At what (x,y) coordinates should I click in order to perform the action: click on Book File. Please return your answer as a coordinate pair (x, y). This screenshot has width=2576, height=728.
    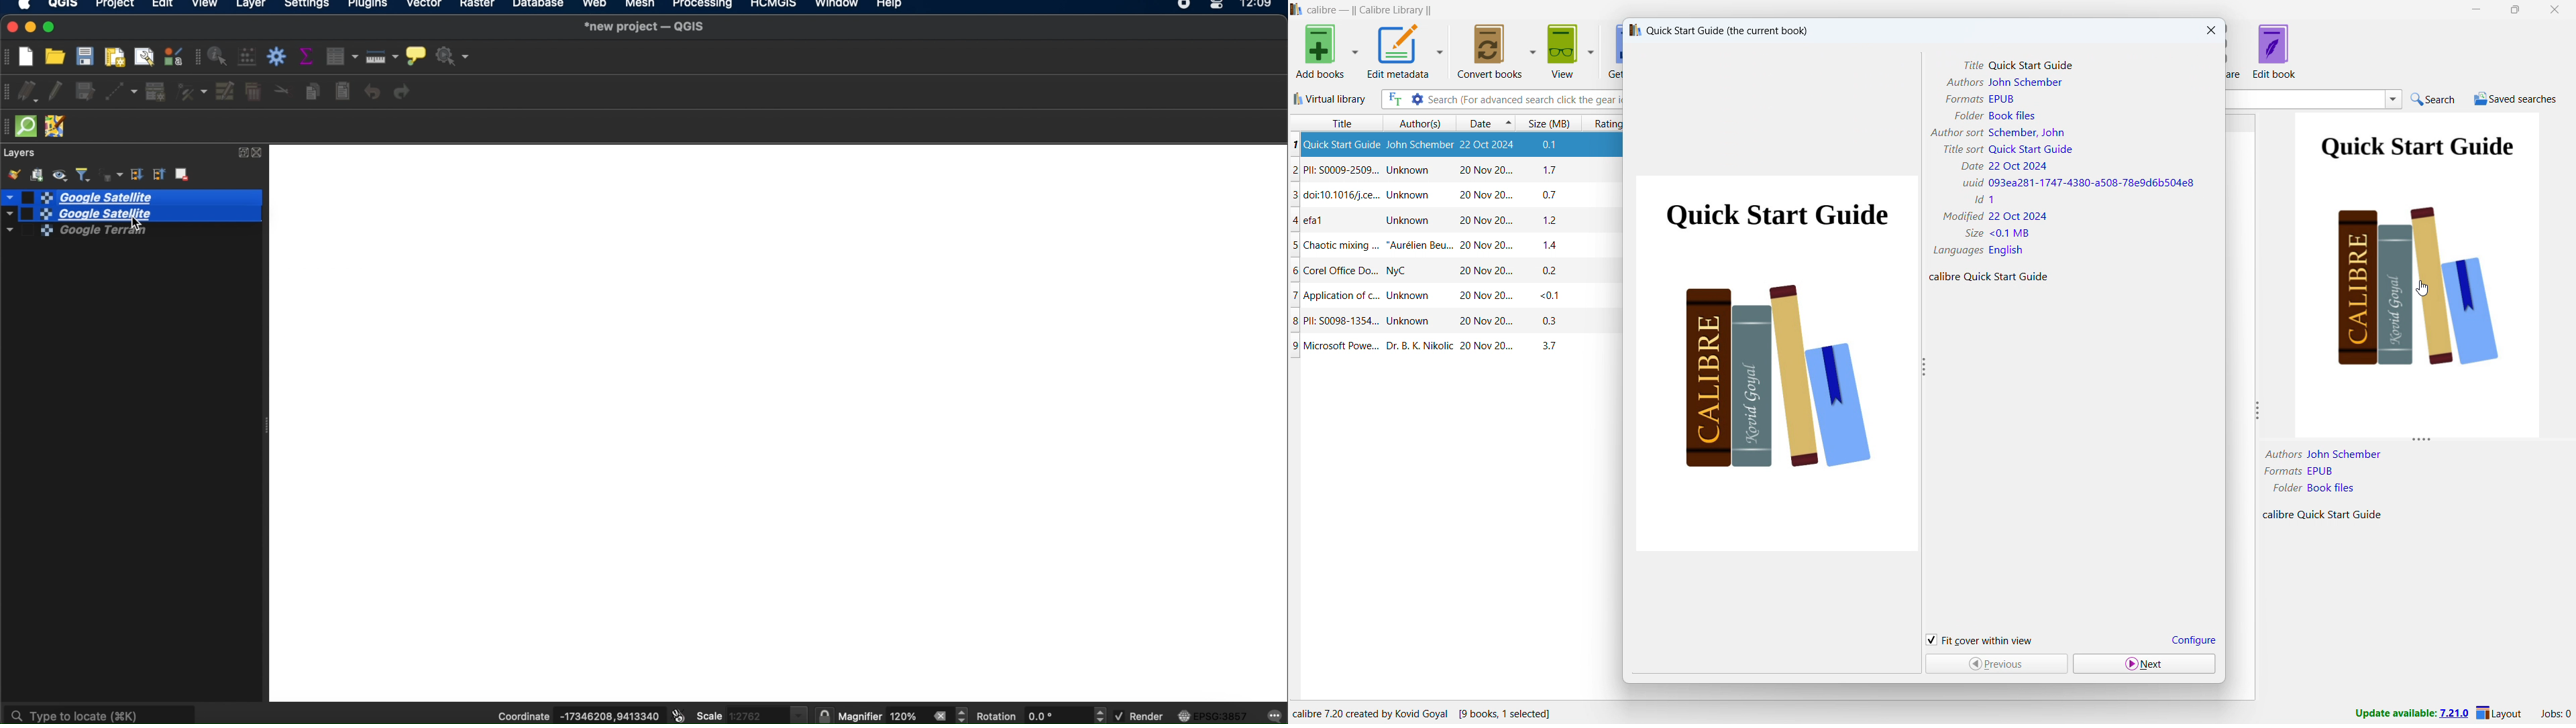
    Looking at the image, I should click on (2332, 487).